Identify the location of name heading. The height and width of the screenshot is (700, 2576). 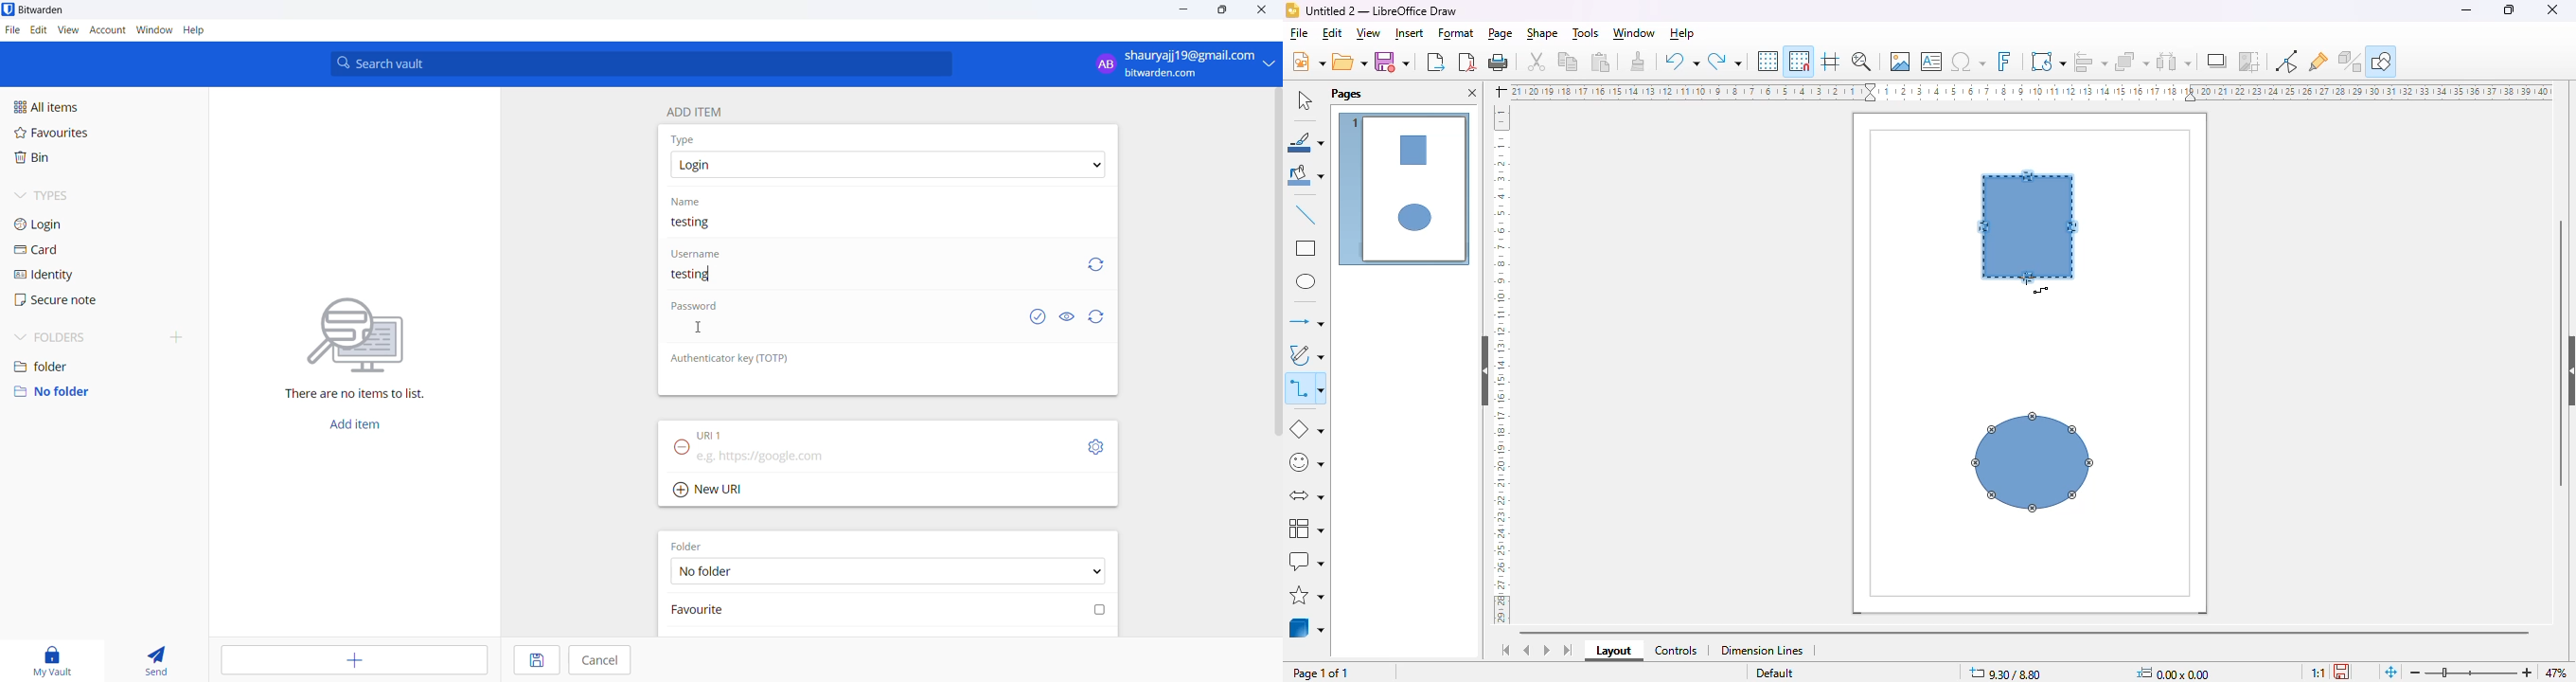
(691, 201).